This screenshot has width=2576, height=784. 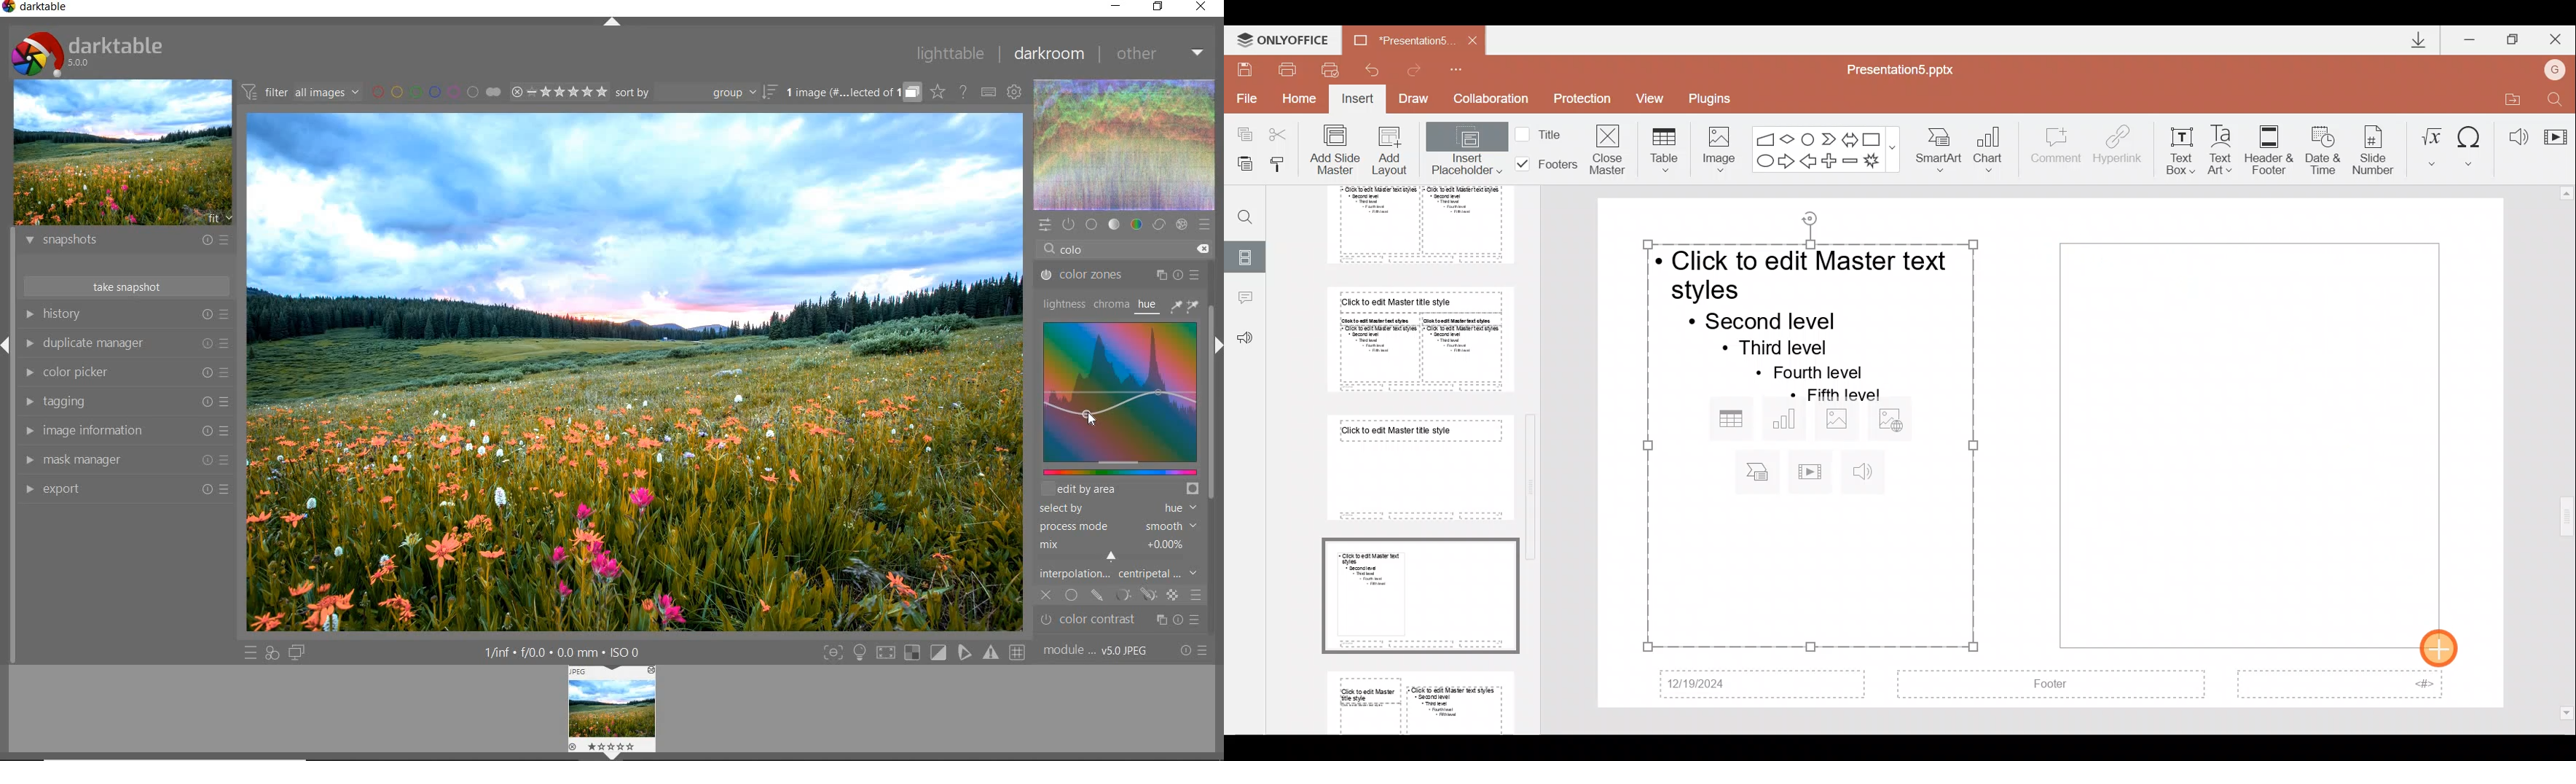 What do you see at coordinates (124, 243) in the screenshot?
I see `snapshots` at bounding box center [124, 243].